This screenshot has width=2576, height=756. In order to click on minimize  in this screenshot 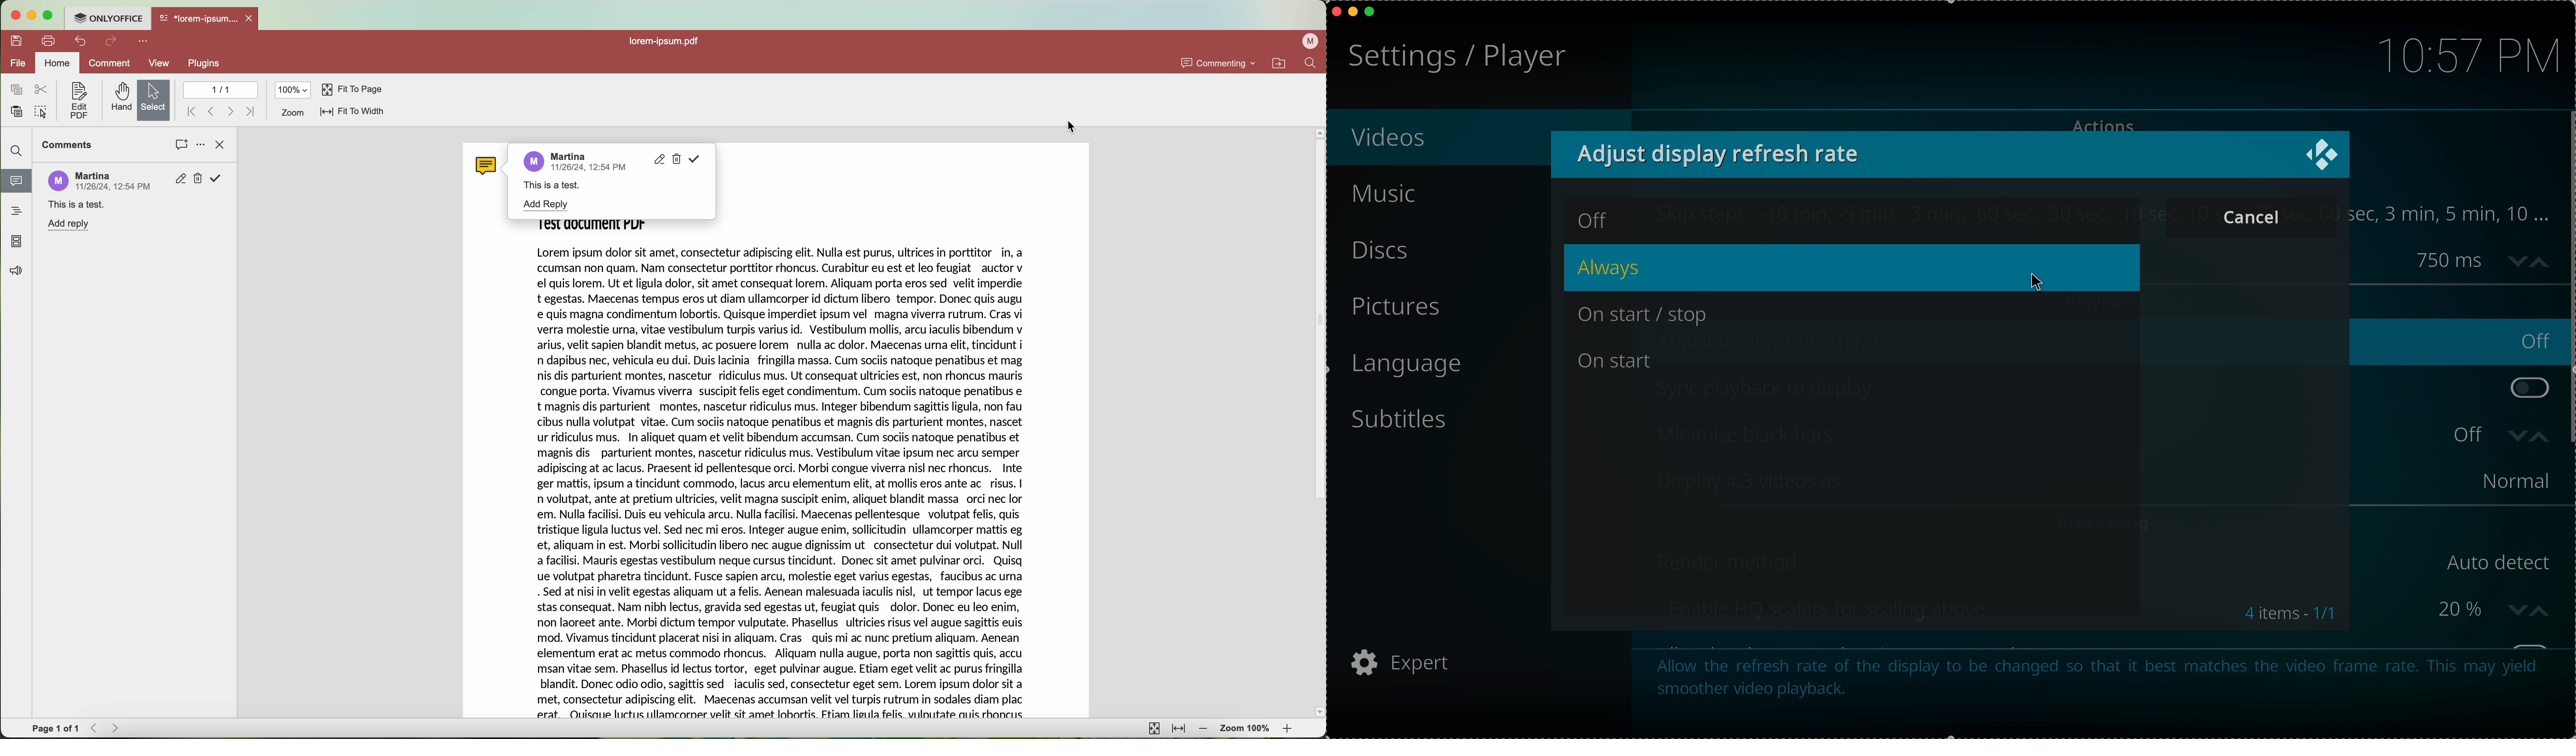, I will do `click(1353, 14)`.